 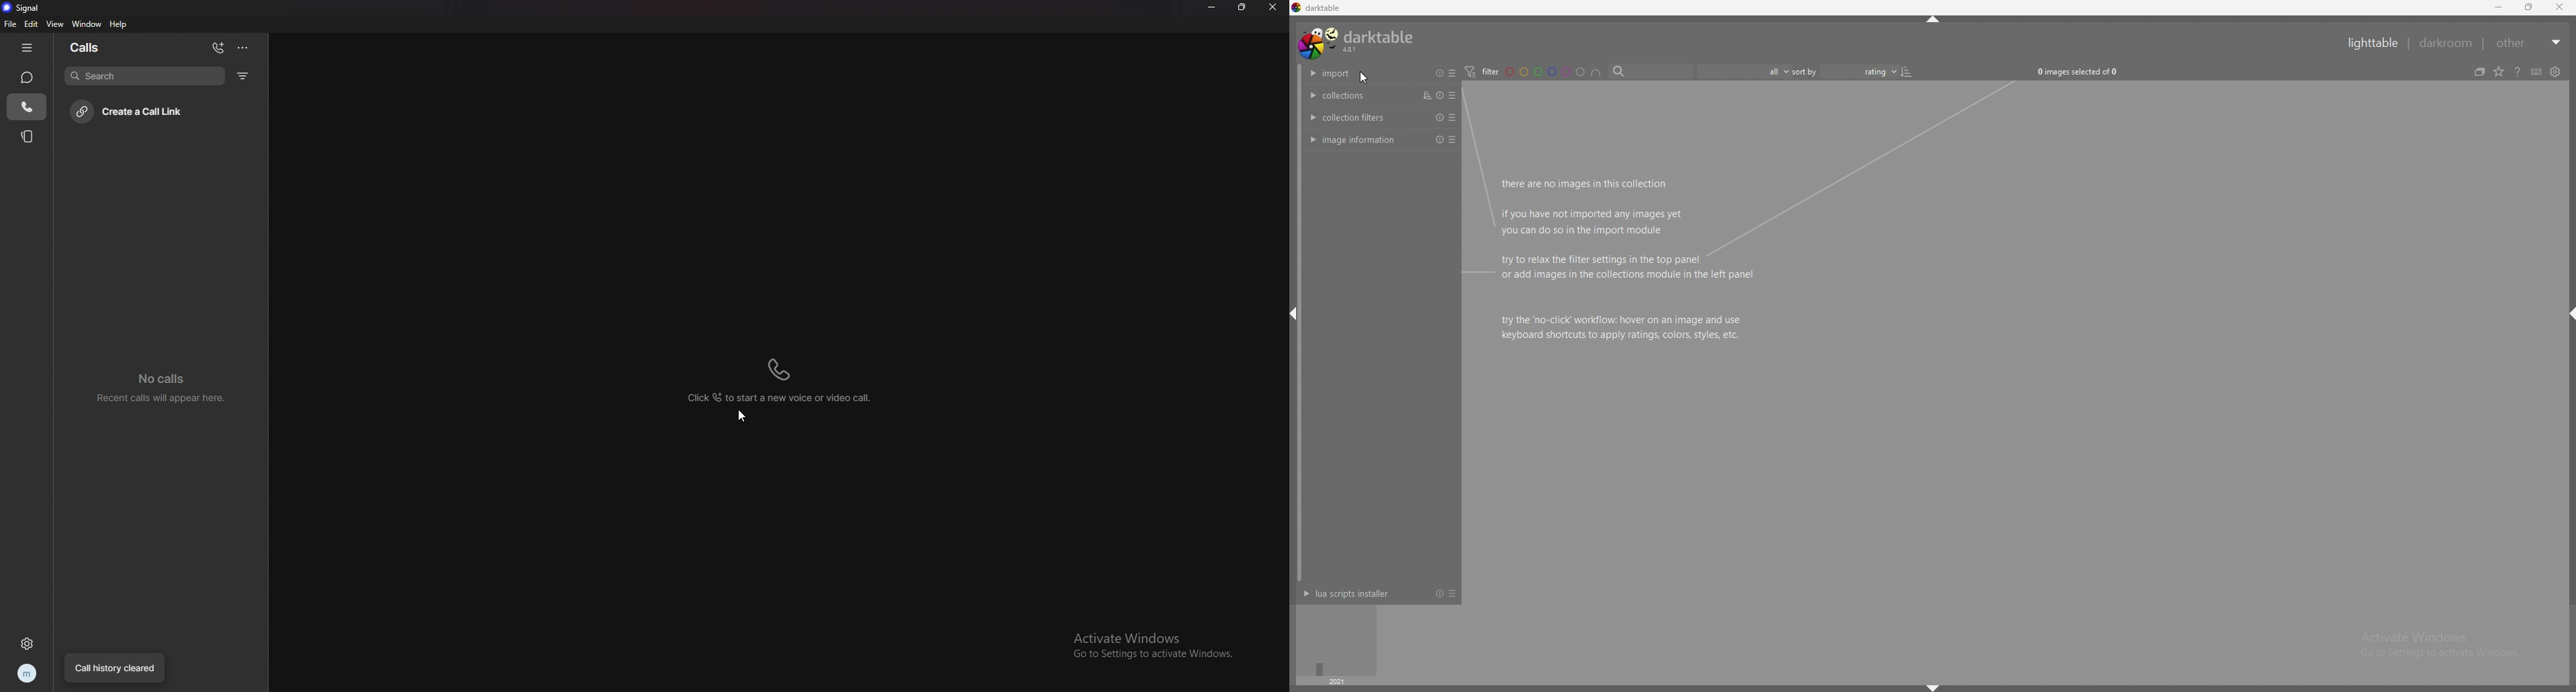 What do you see at coordinates (1362, 80) in the screenshot?
I see `cursor` at bounding box center [1362, 80].